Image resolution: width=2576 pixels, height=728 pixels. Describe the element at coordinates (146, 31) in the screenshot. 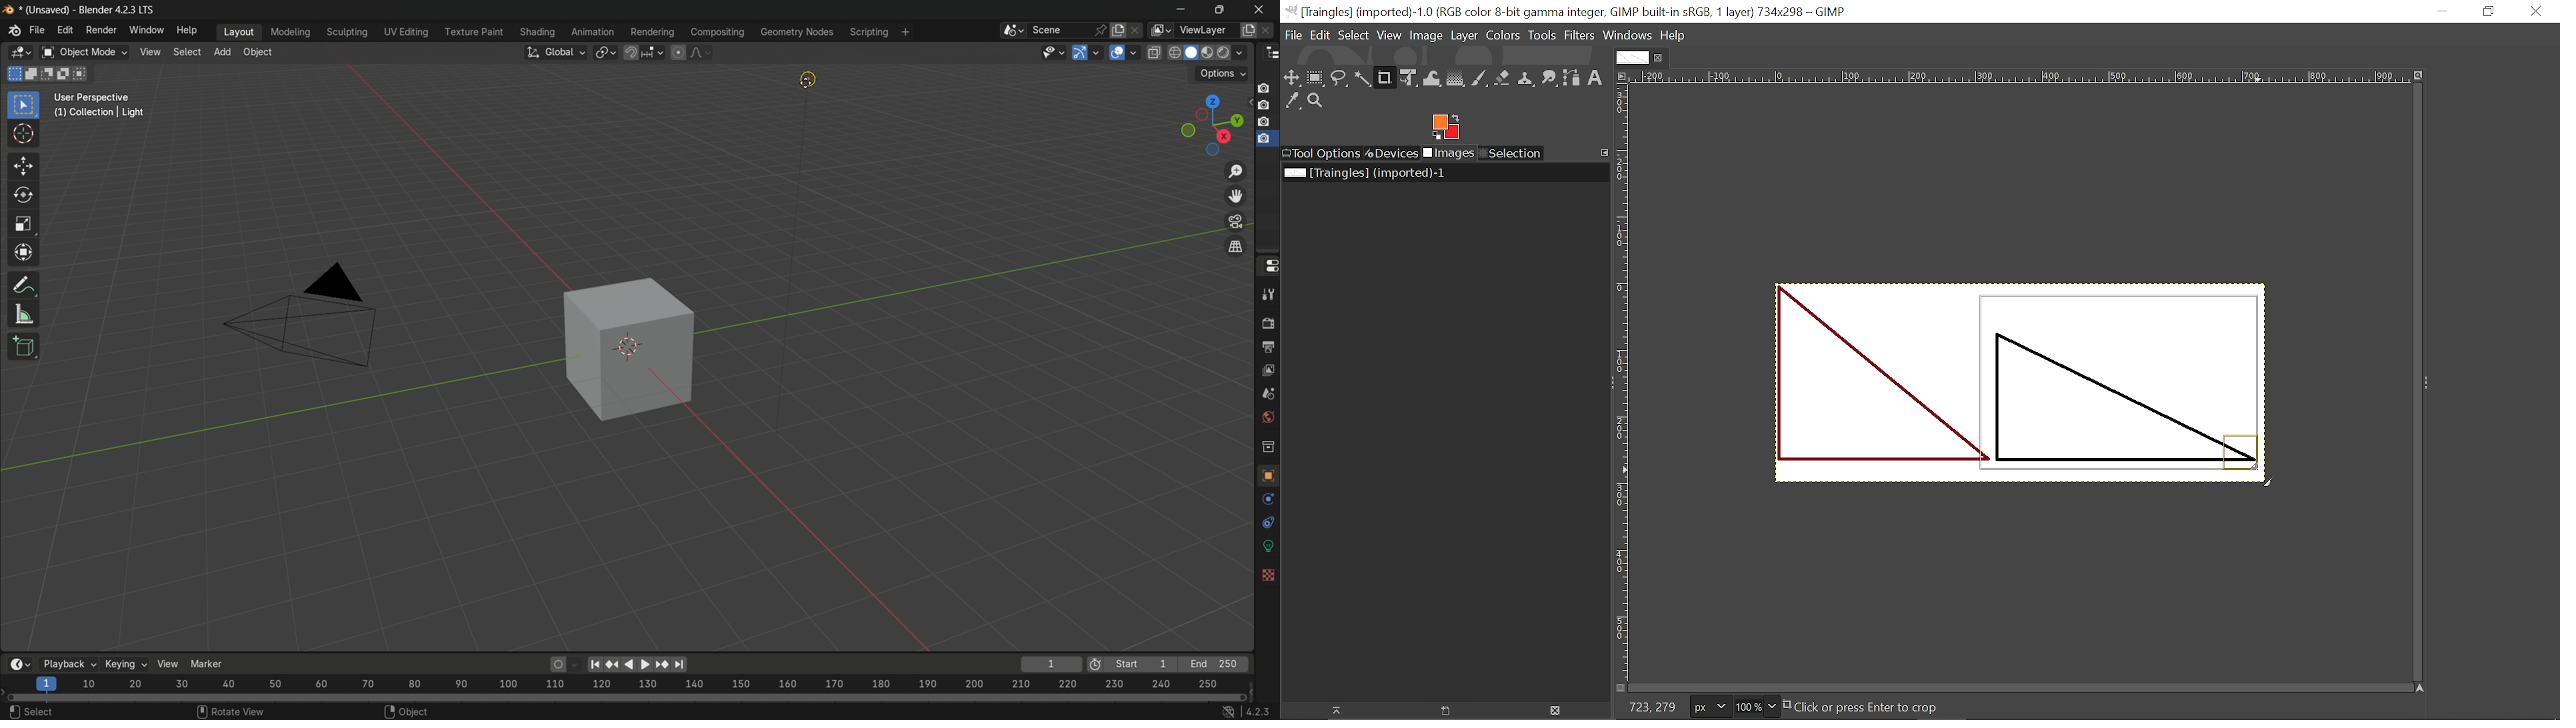

I see `window menu` at that location.